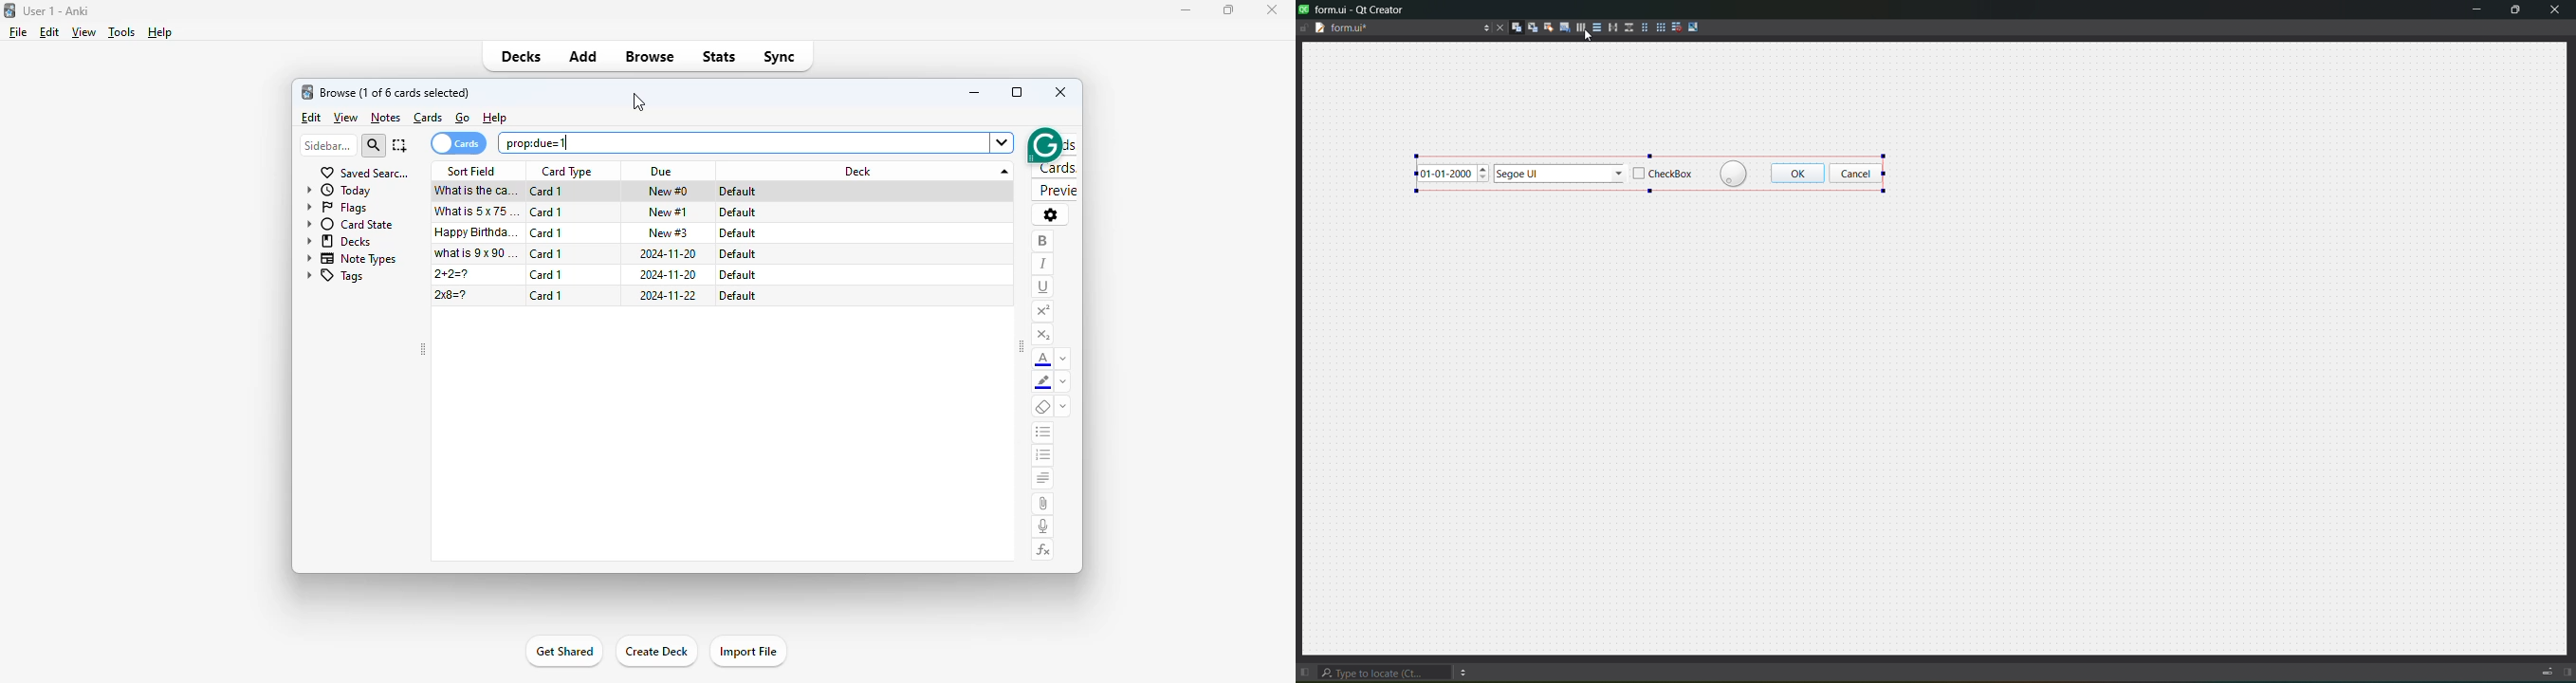 This screenshot has height=700, width=2576. I want to click on help, so click(159, 32).